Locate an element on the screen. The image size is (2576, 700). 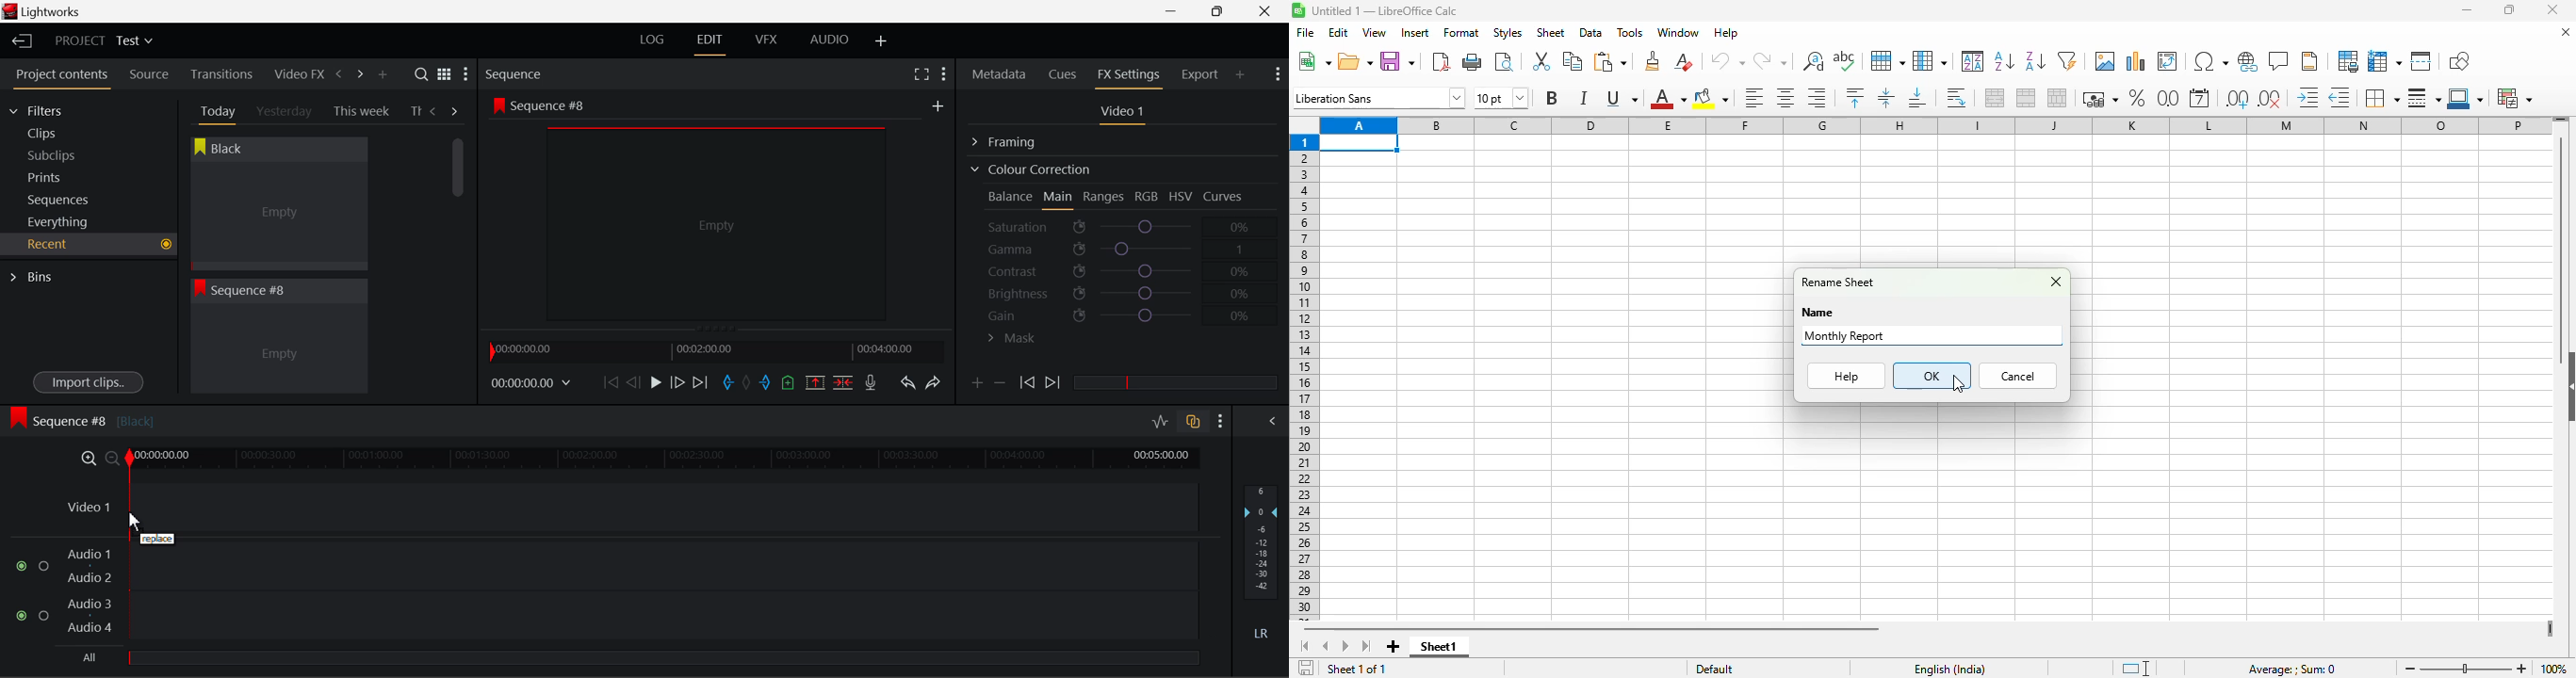
click to save the document is located at coordinates (1306, 667).